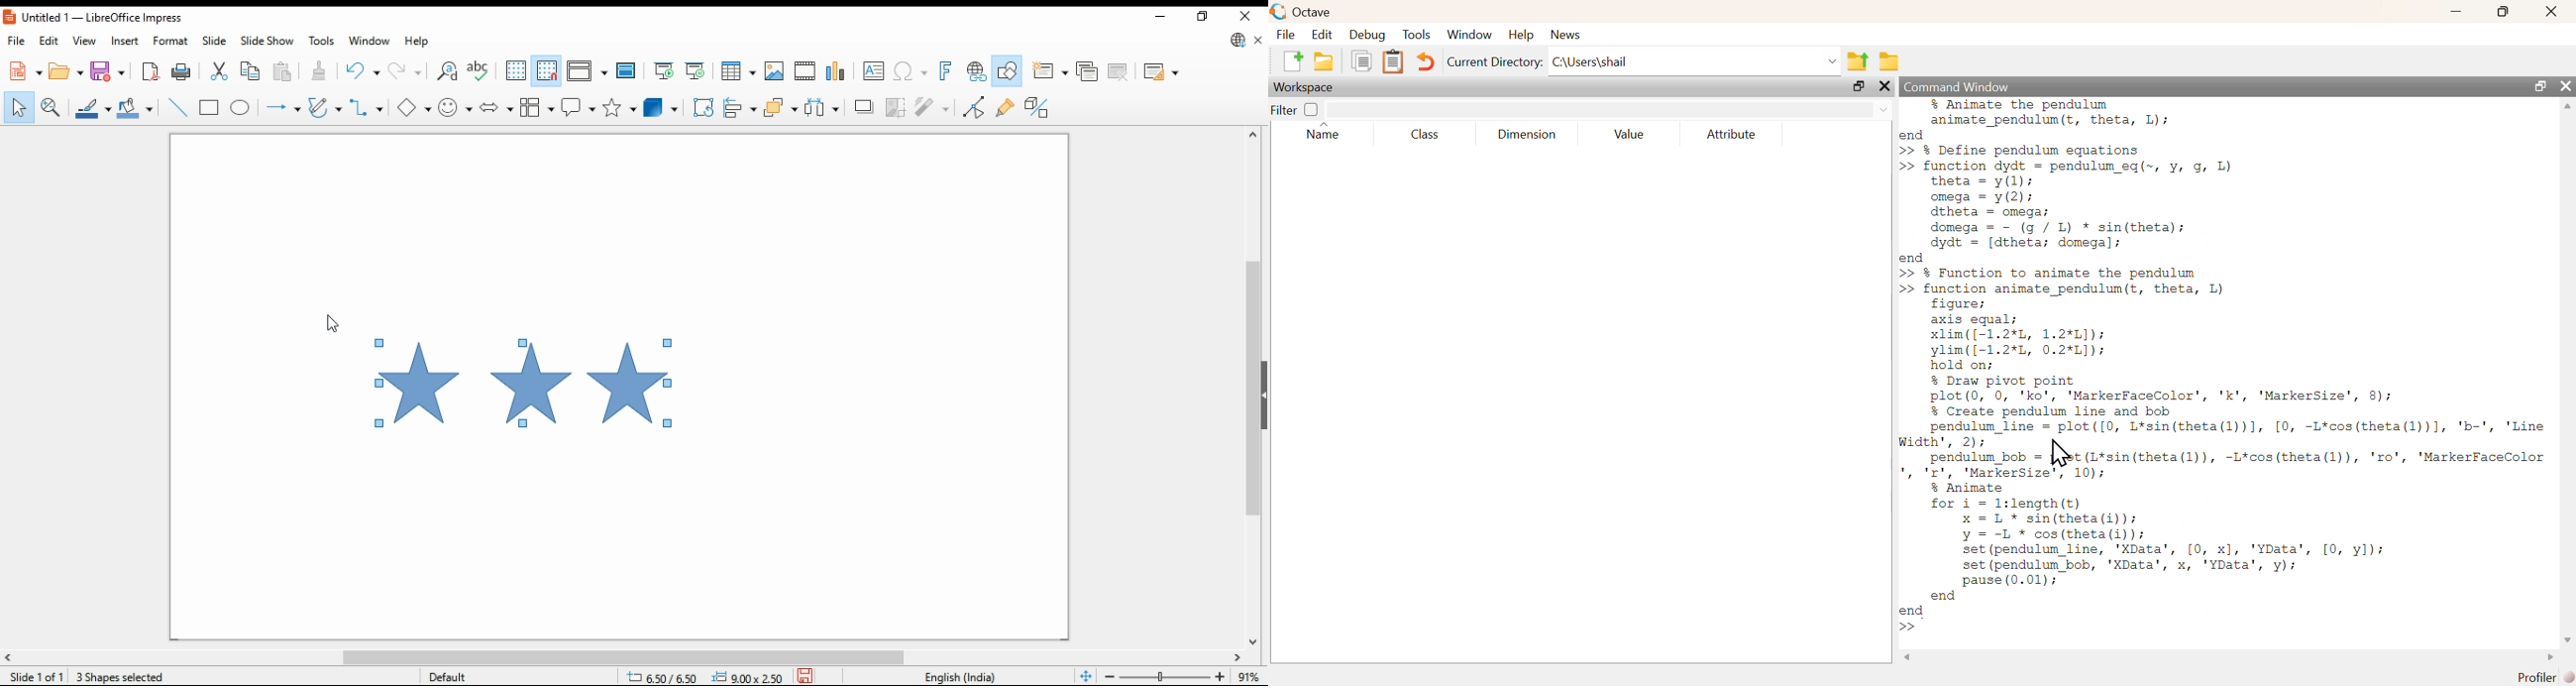  I want to click on master slide, so click(627, 70).